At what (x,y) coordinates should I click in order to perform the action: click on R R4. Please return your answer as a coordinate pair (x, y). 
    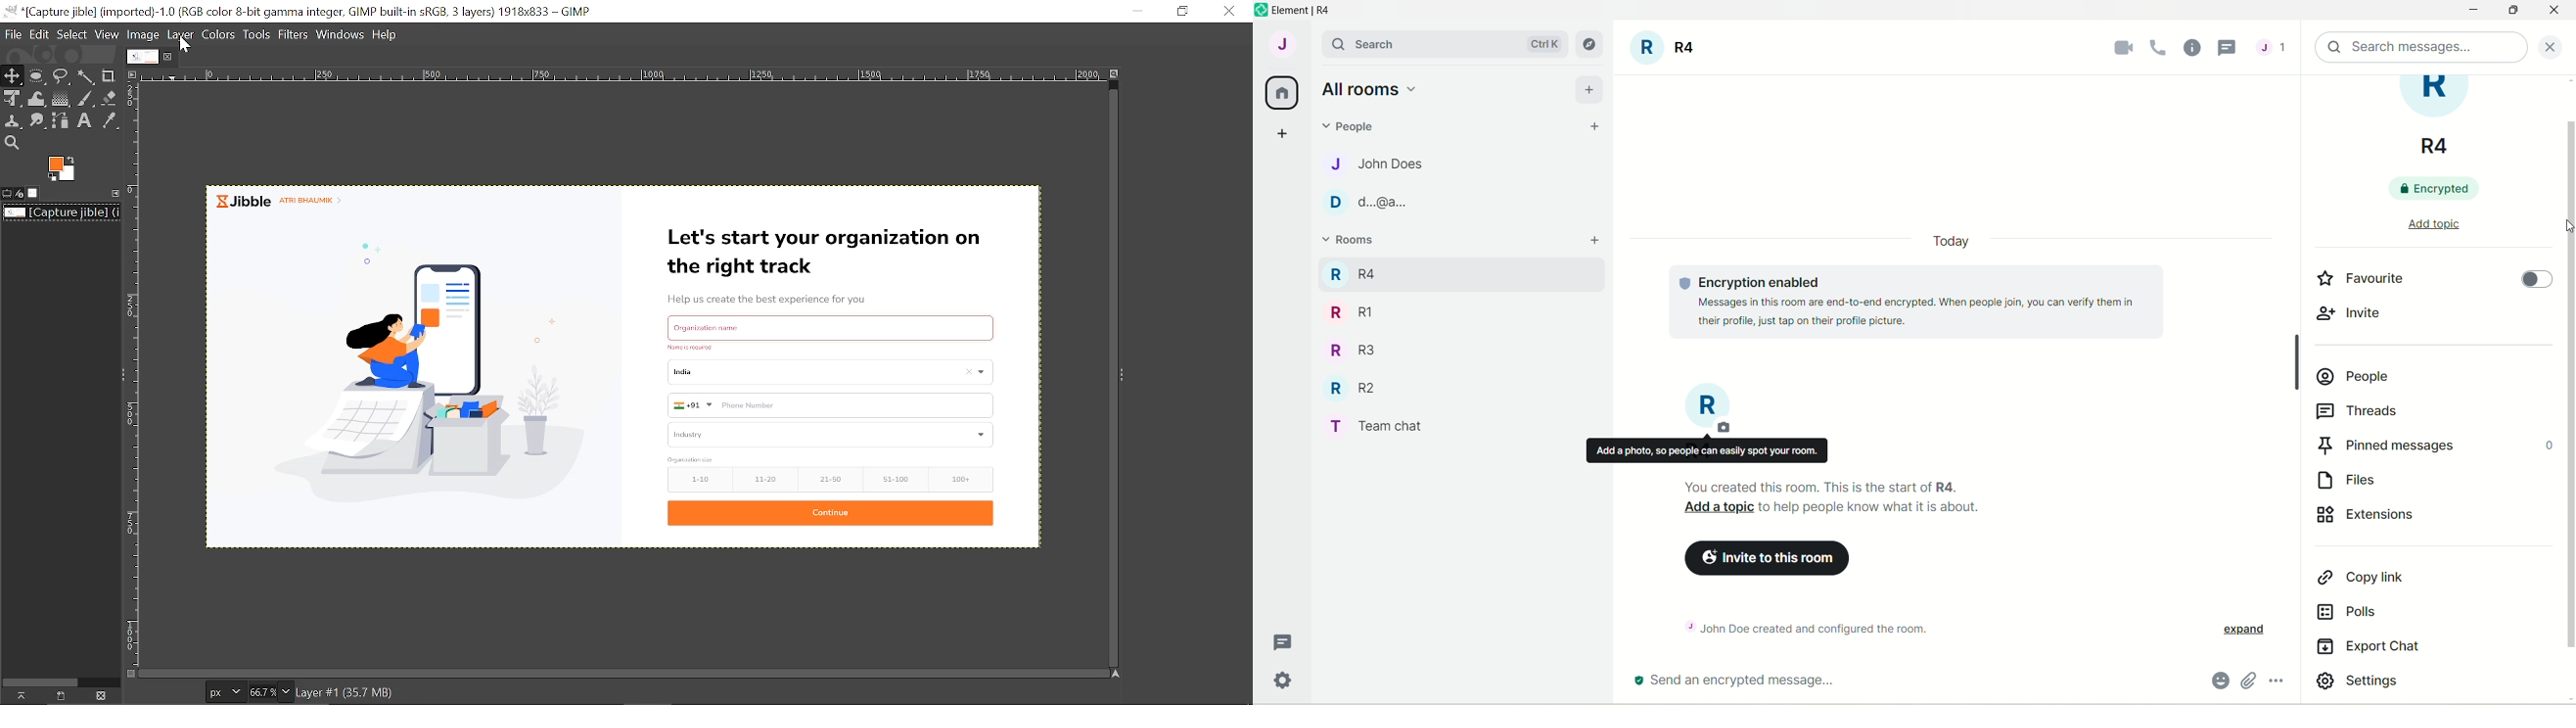
    Looking at the image, I should click on (1351, 272).